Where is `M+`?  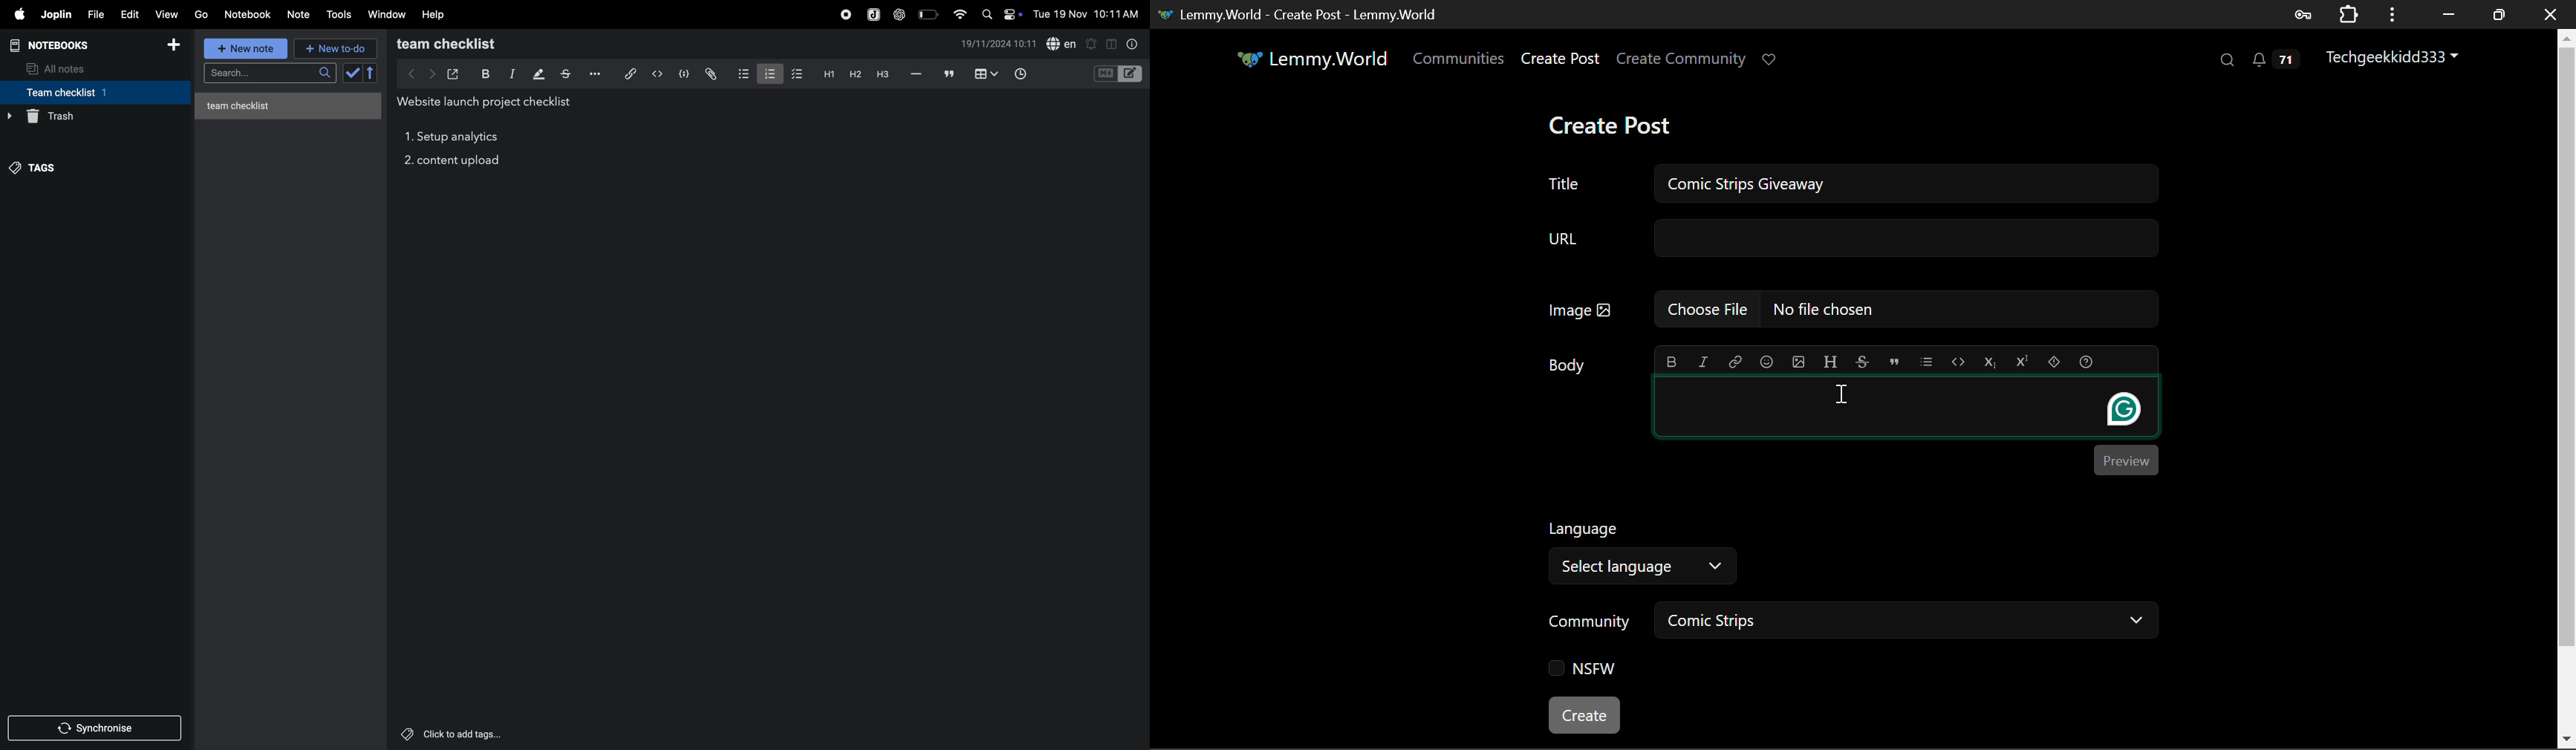 M+ is located at coordinates (1105, 74).